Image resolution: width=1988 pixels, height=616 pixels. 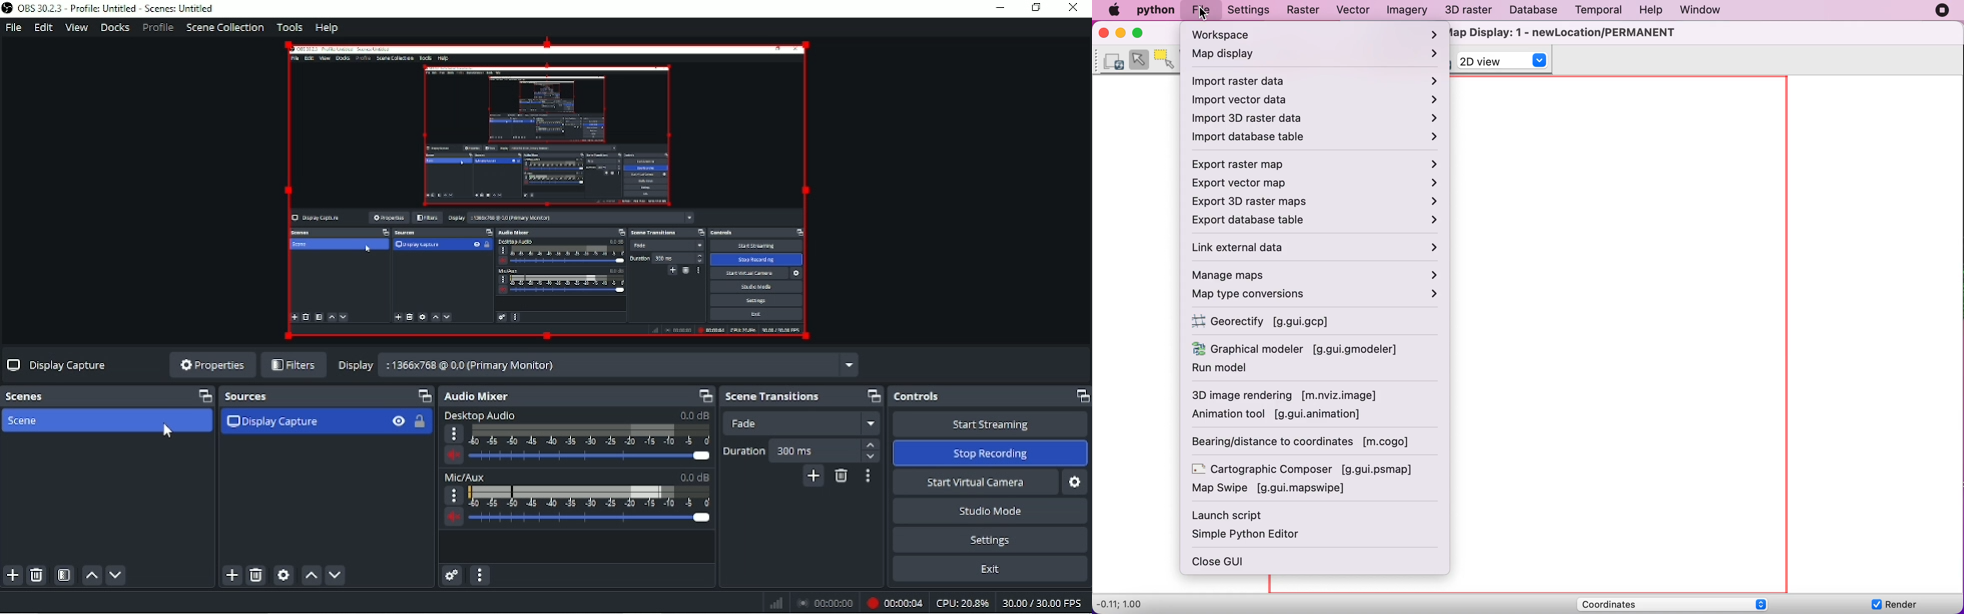 I want to click on Properties, so click(x=210, y=364).